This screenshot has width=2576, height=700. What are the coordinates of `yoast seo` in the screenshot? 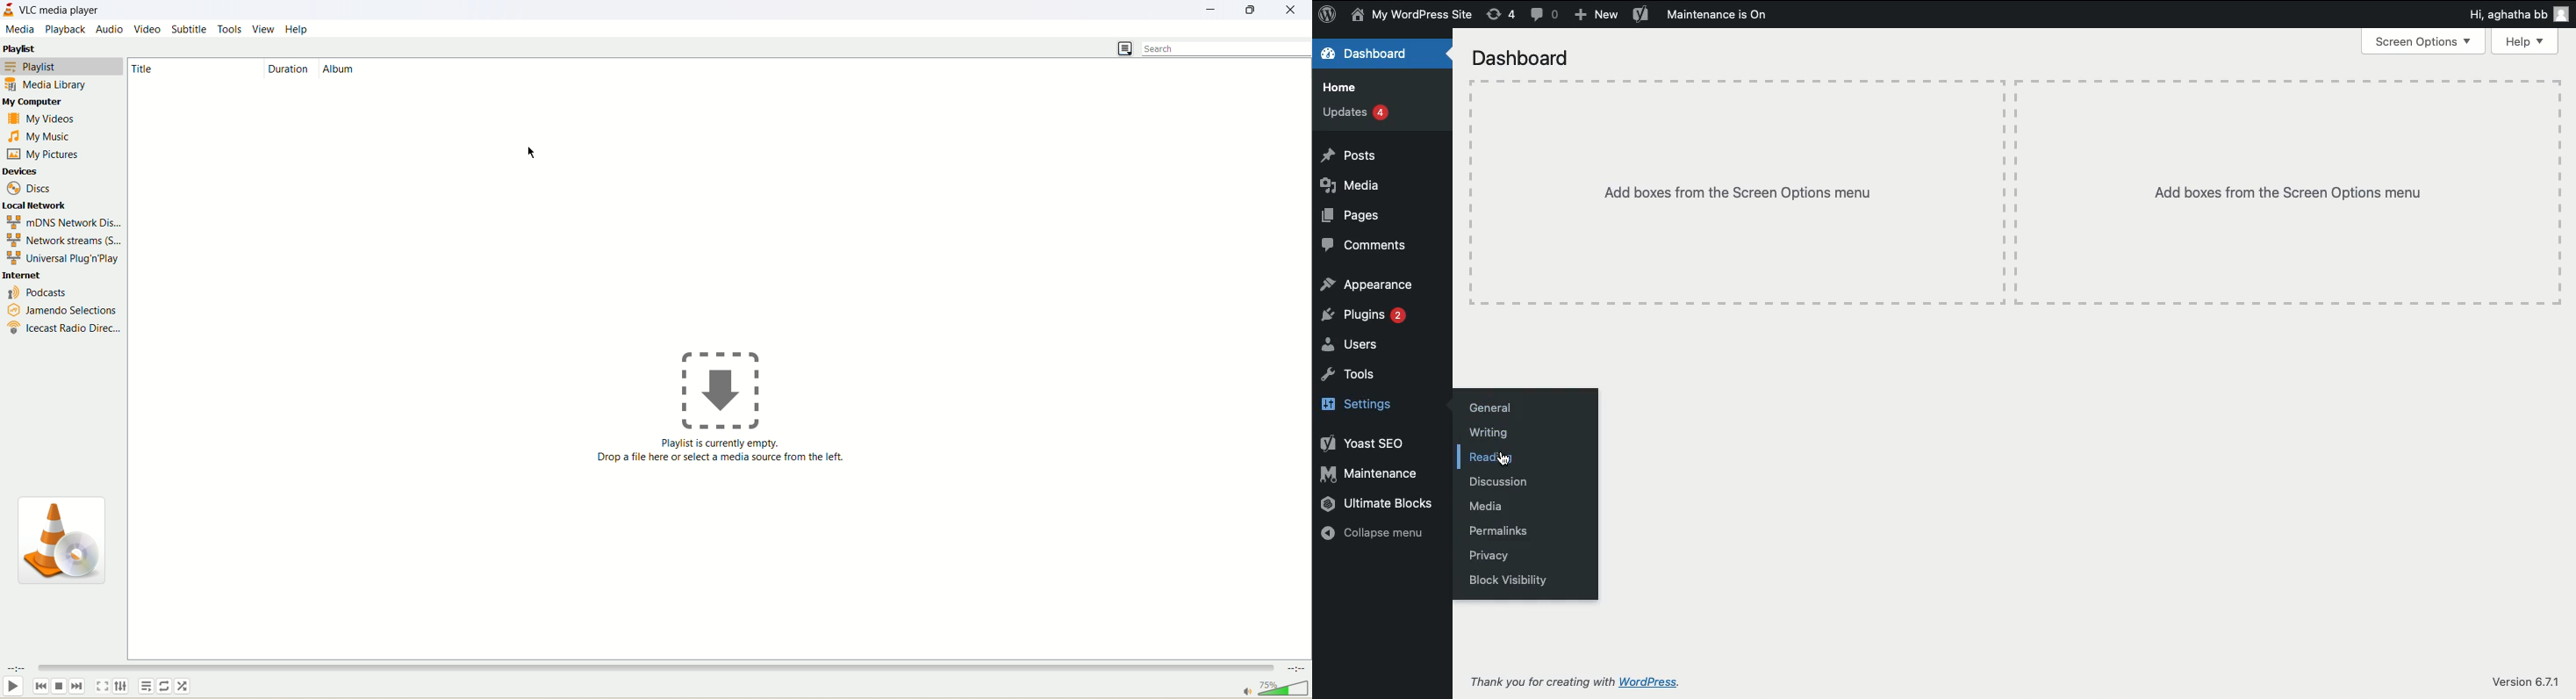 It's located at (1366, 443).